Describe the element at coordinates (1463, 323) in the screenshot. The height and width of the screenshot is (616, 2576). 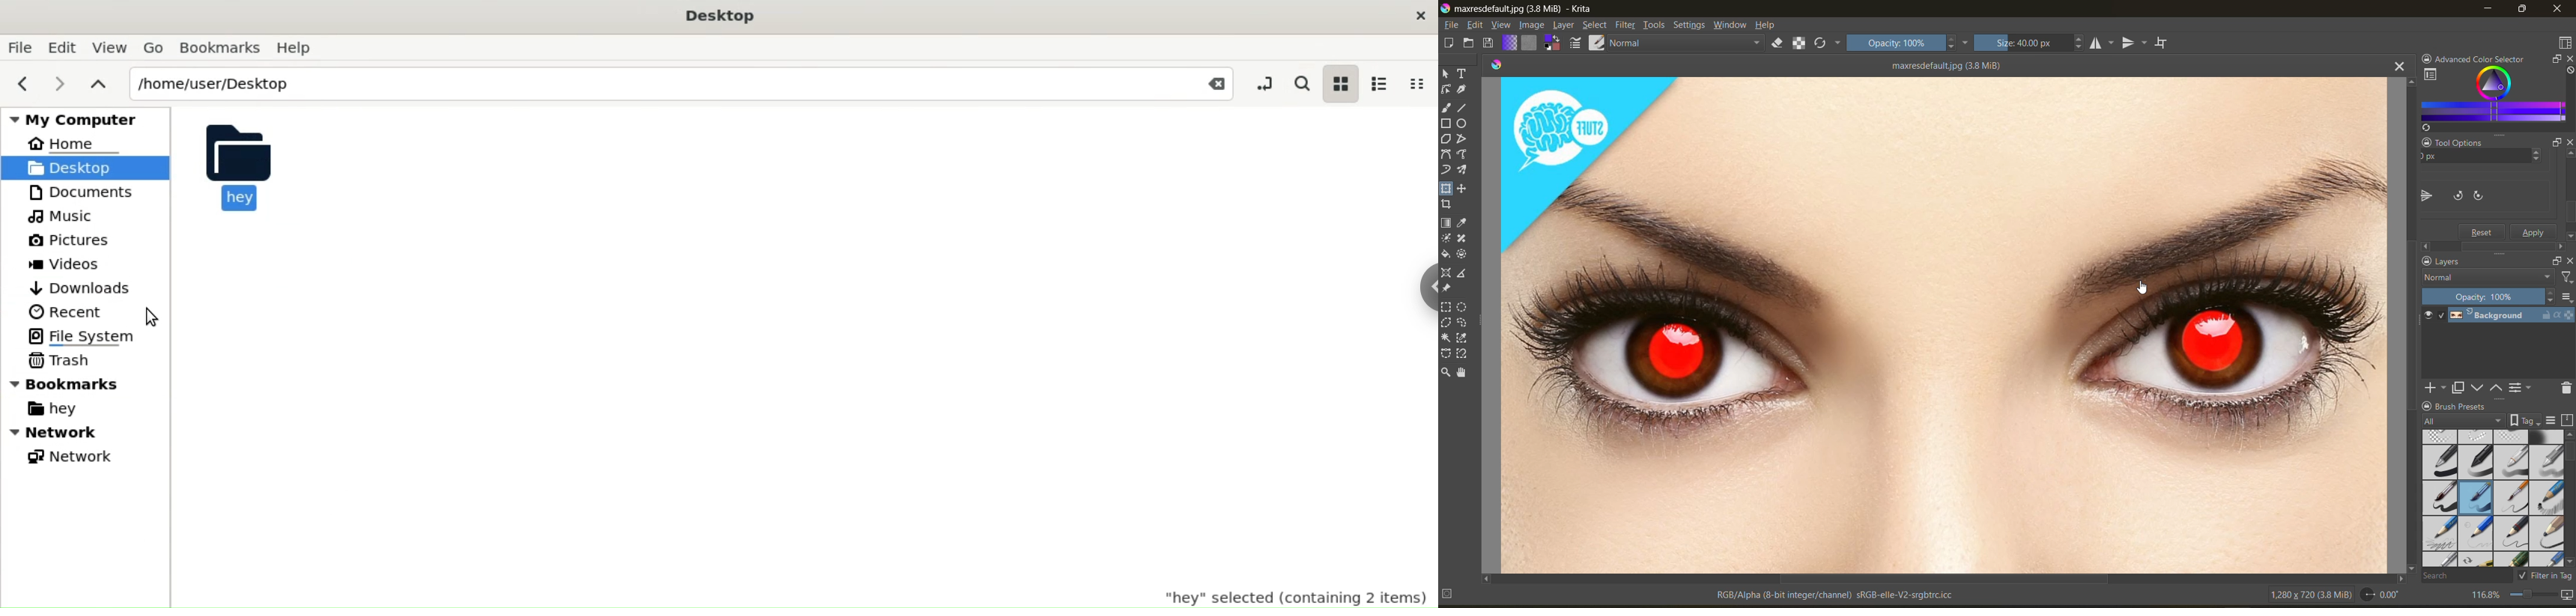
I see `tool` at that location.